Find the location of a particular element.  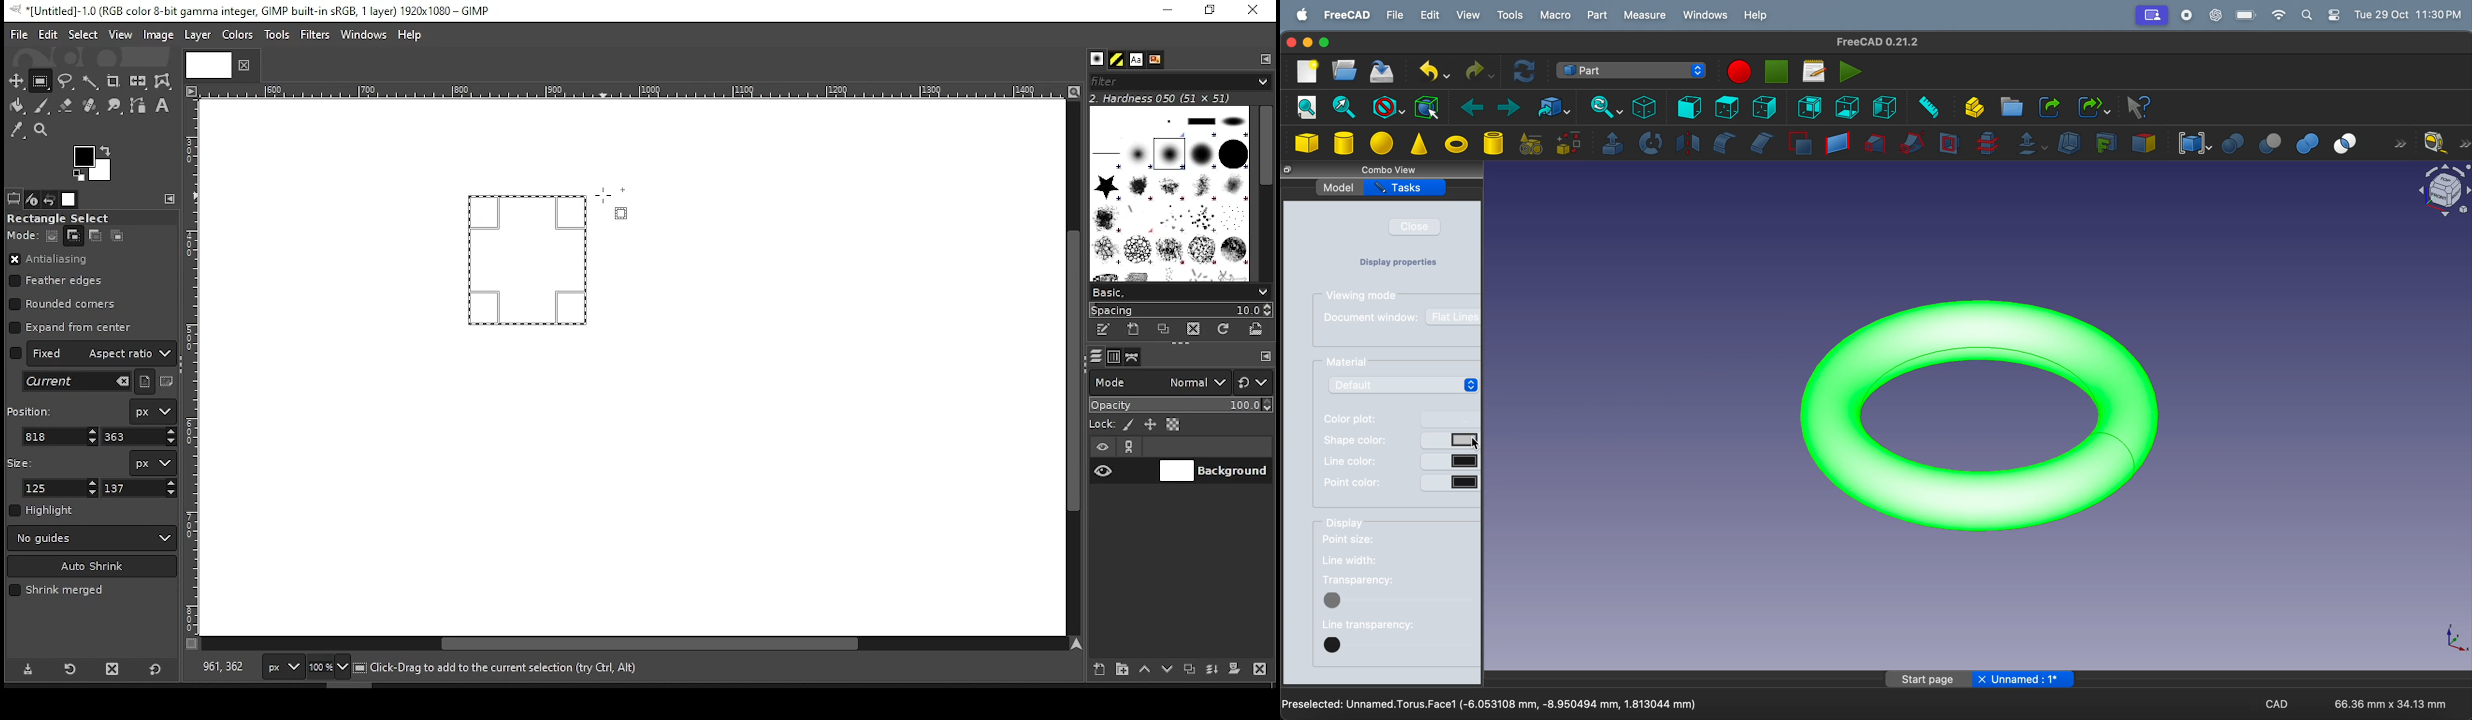

left view is located at coordinates (1885, 108).